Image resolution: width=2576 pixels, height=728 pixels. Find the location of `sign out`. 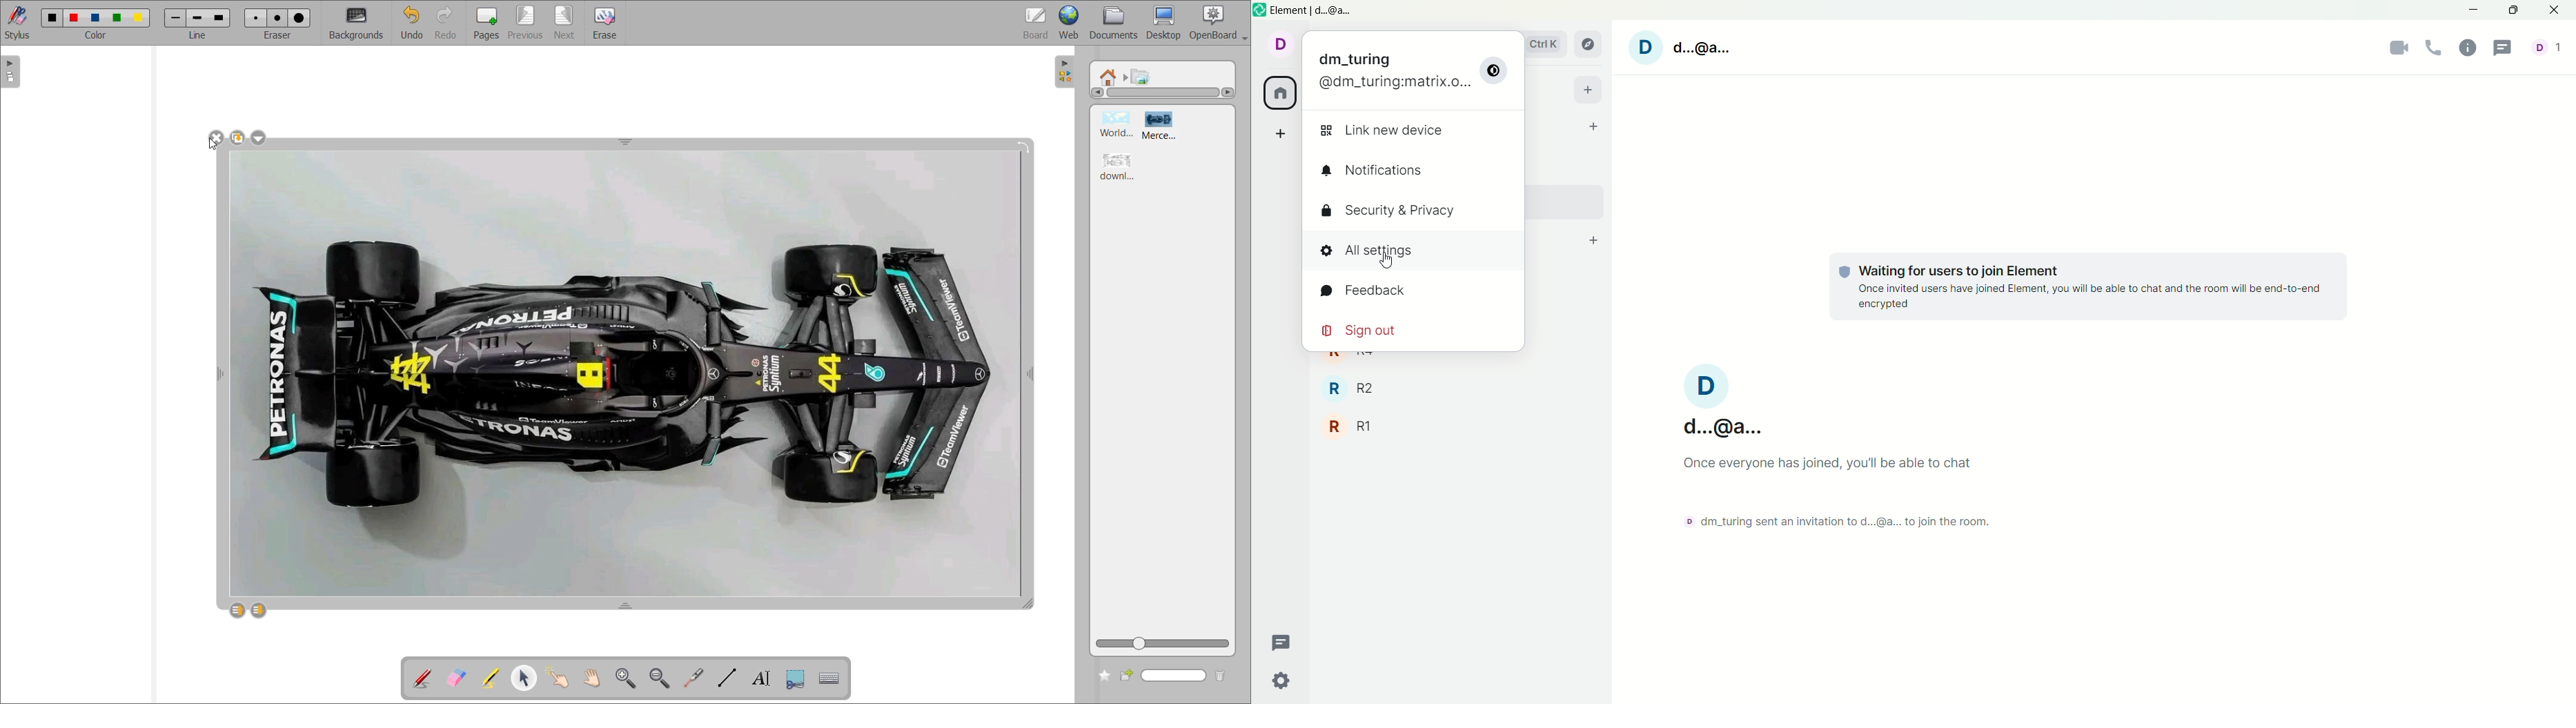

sign out is located at coordinates (1364, 333).